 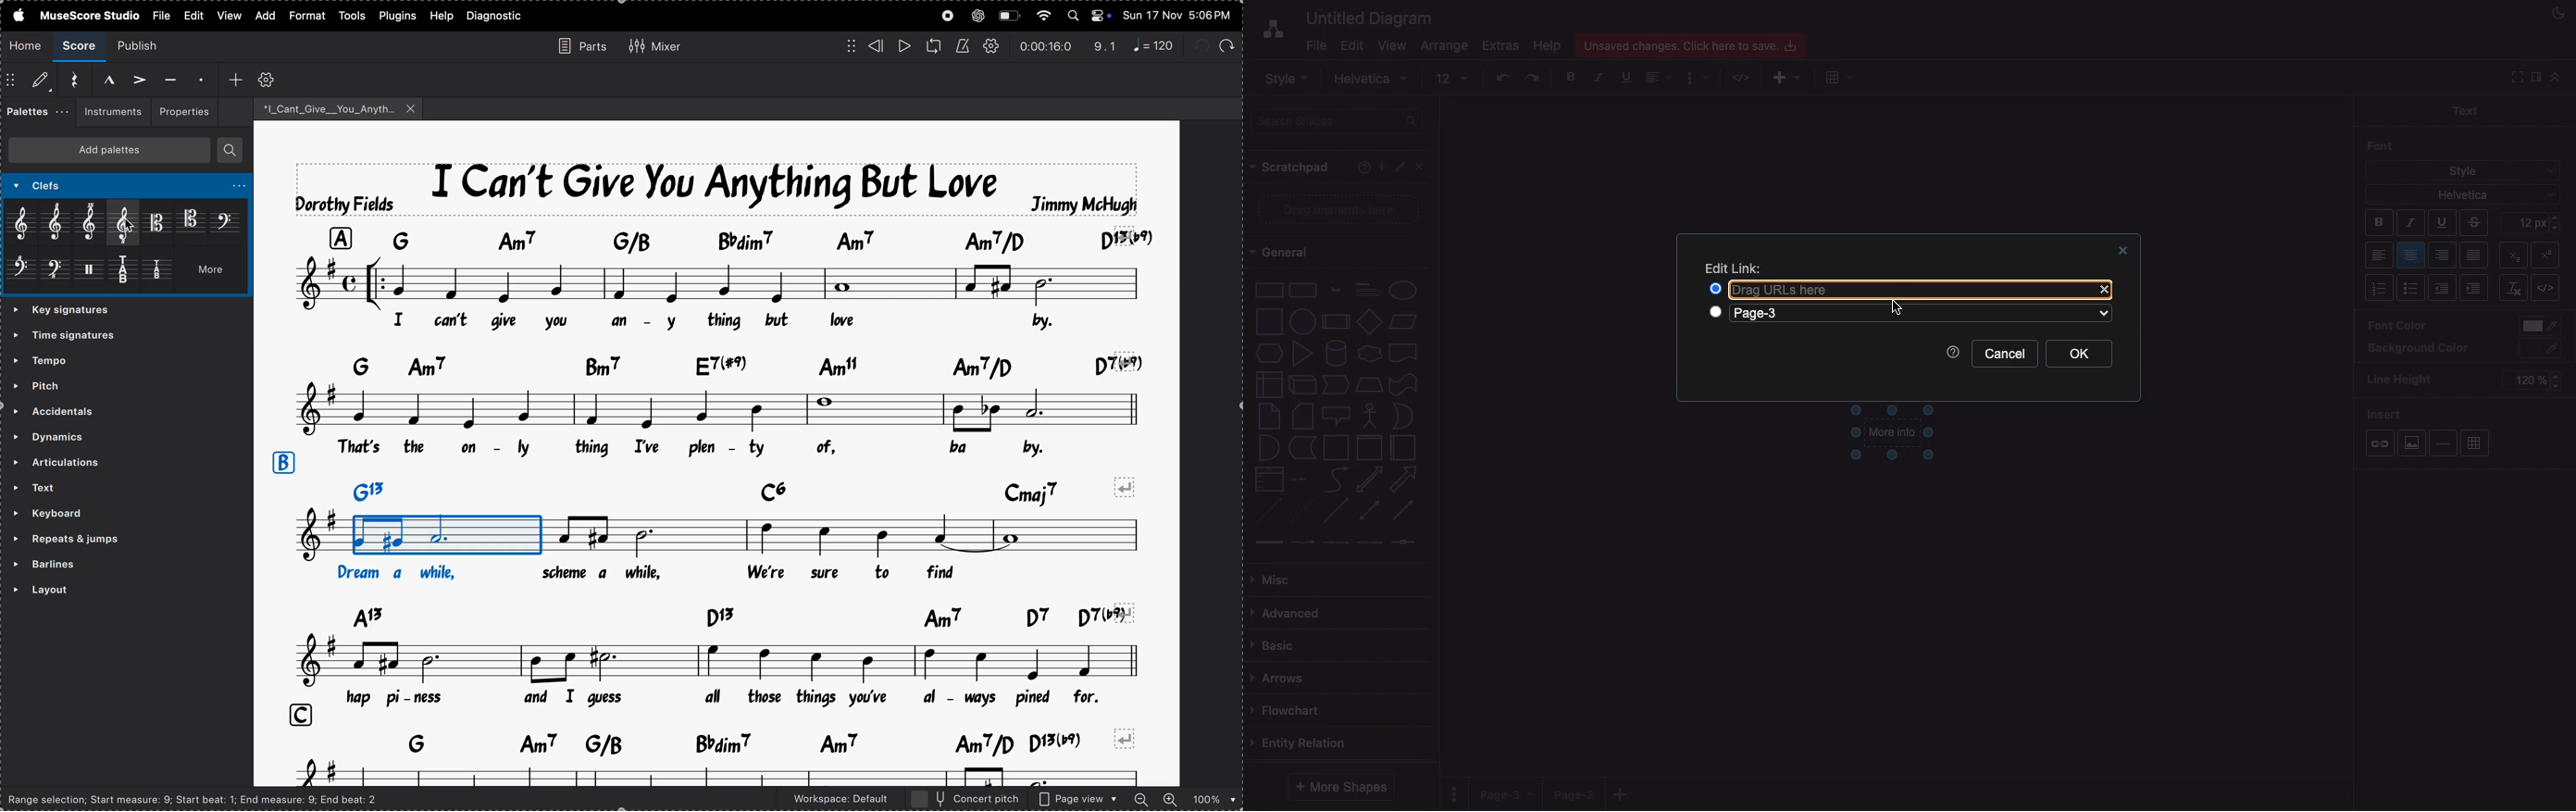 What do you see at coordinates (199, 78) in the screenshot?
I see `staccato ` at bounding box center [199, 78].